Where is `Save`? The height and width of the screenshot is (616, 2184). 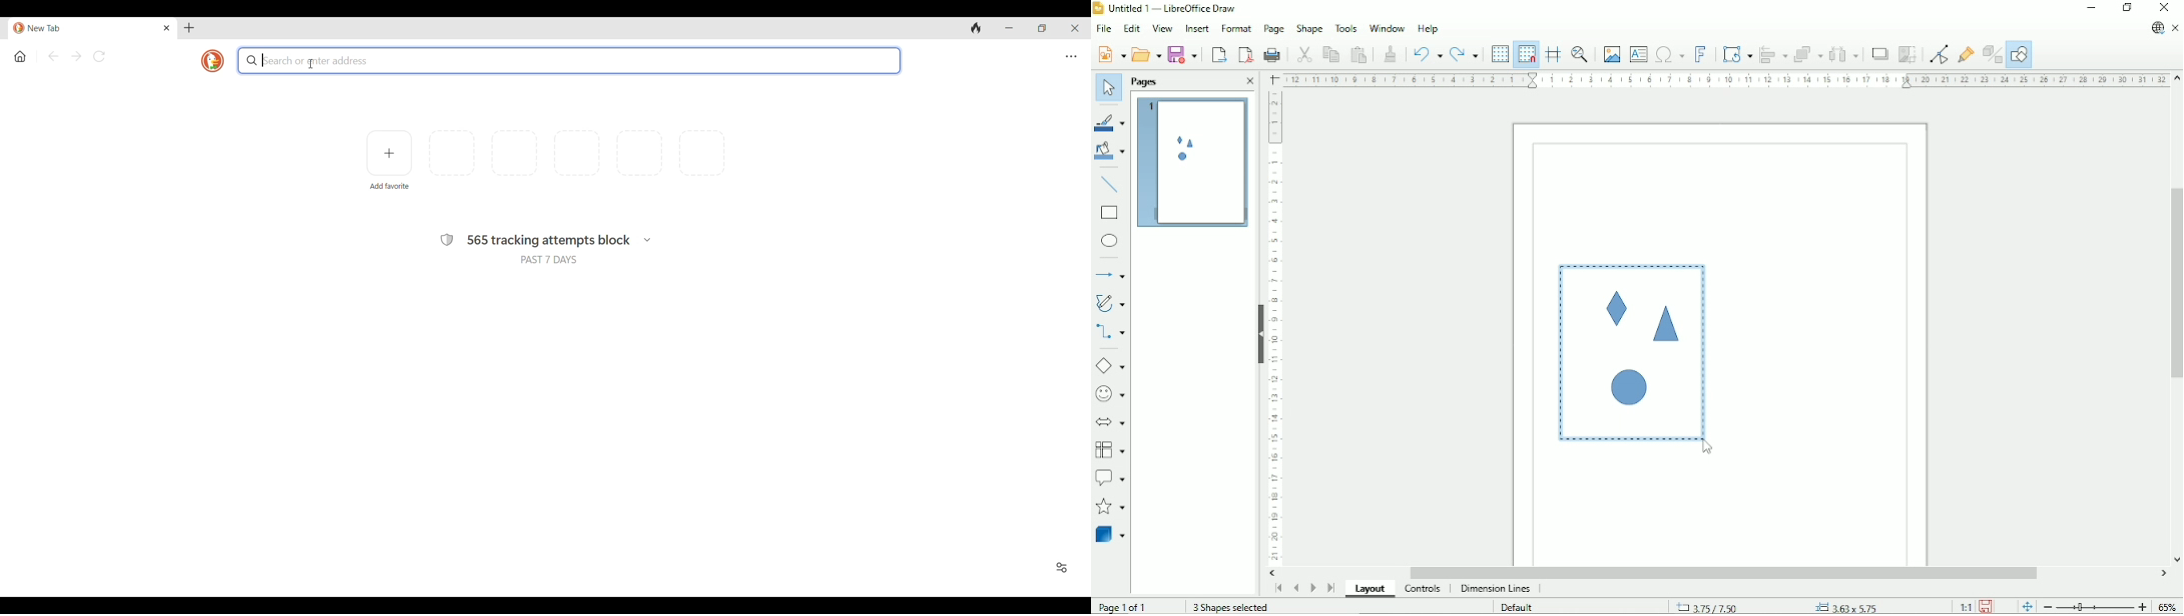
Save is located at coordinates (1987, 606).